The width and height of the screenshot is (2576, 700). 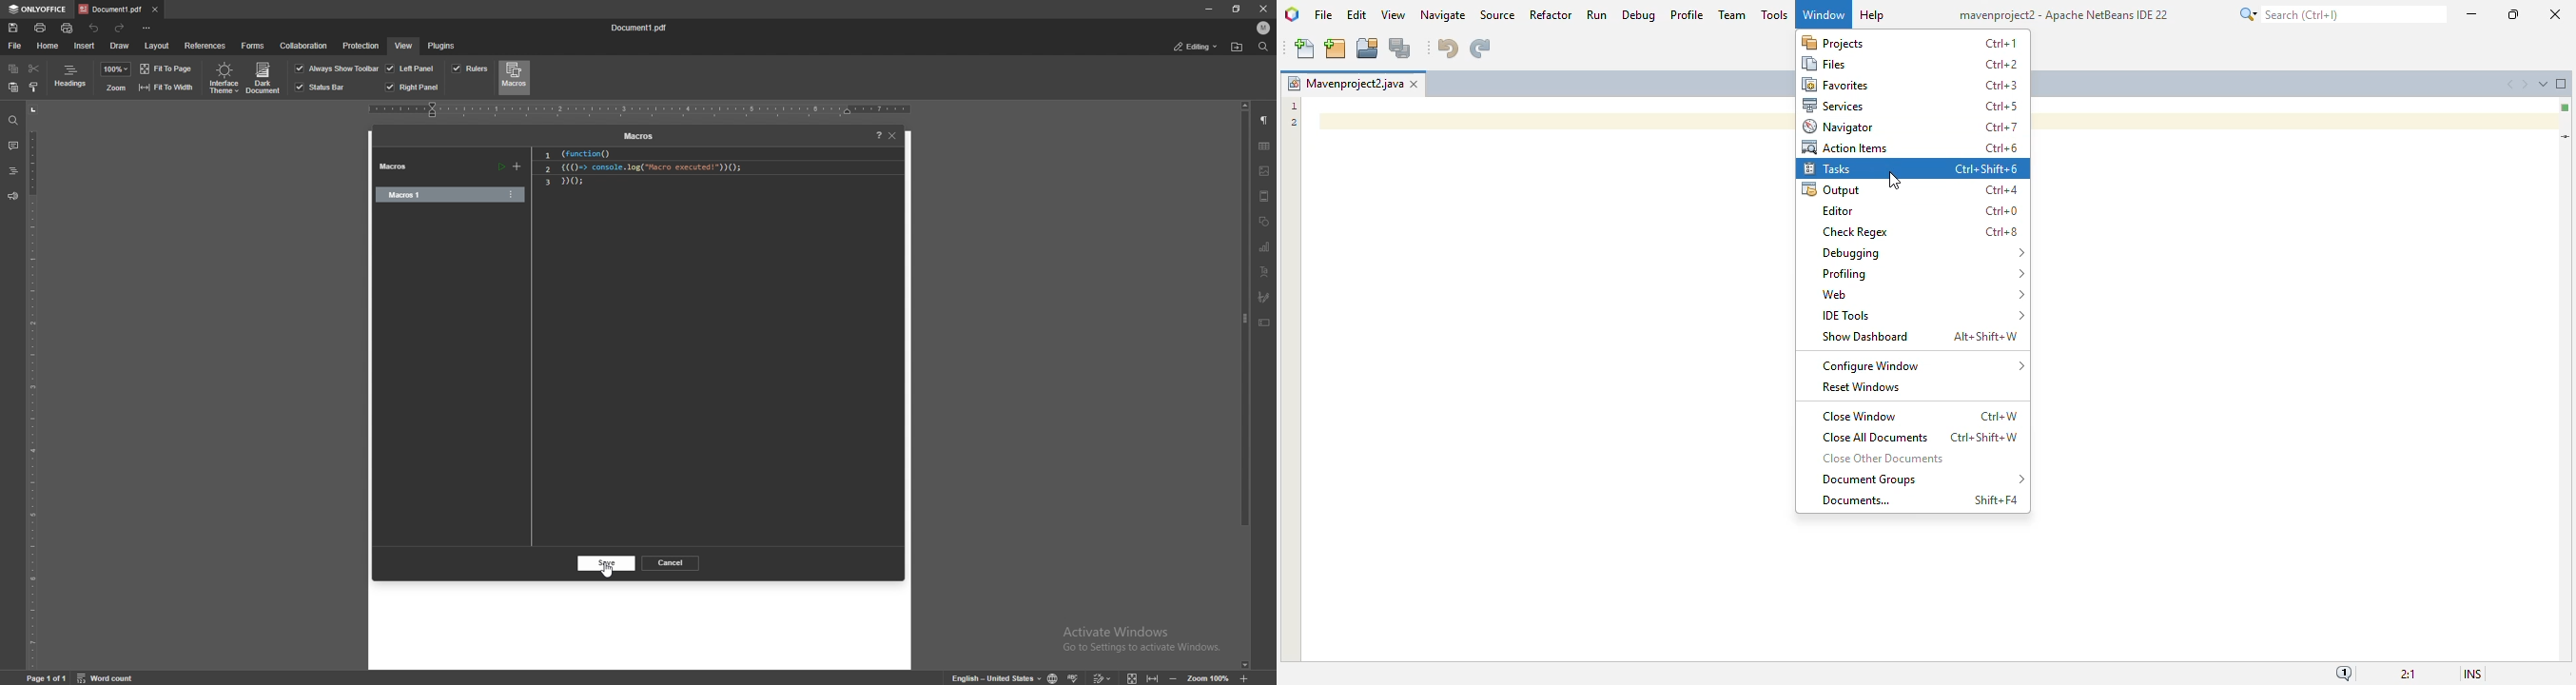 I want to click on find, so click(x=13, y=120).